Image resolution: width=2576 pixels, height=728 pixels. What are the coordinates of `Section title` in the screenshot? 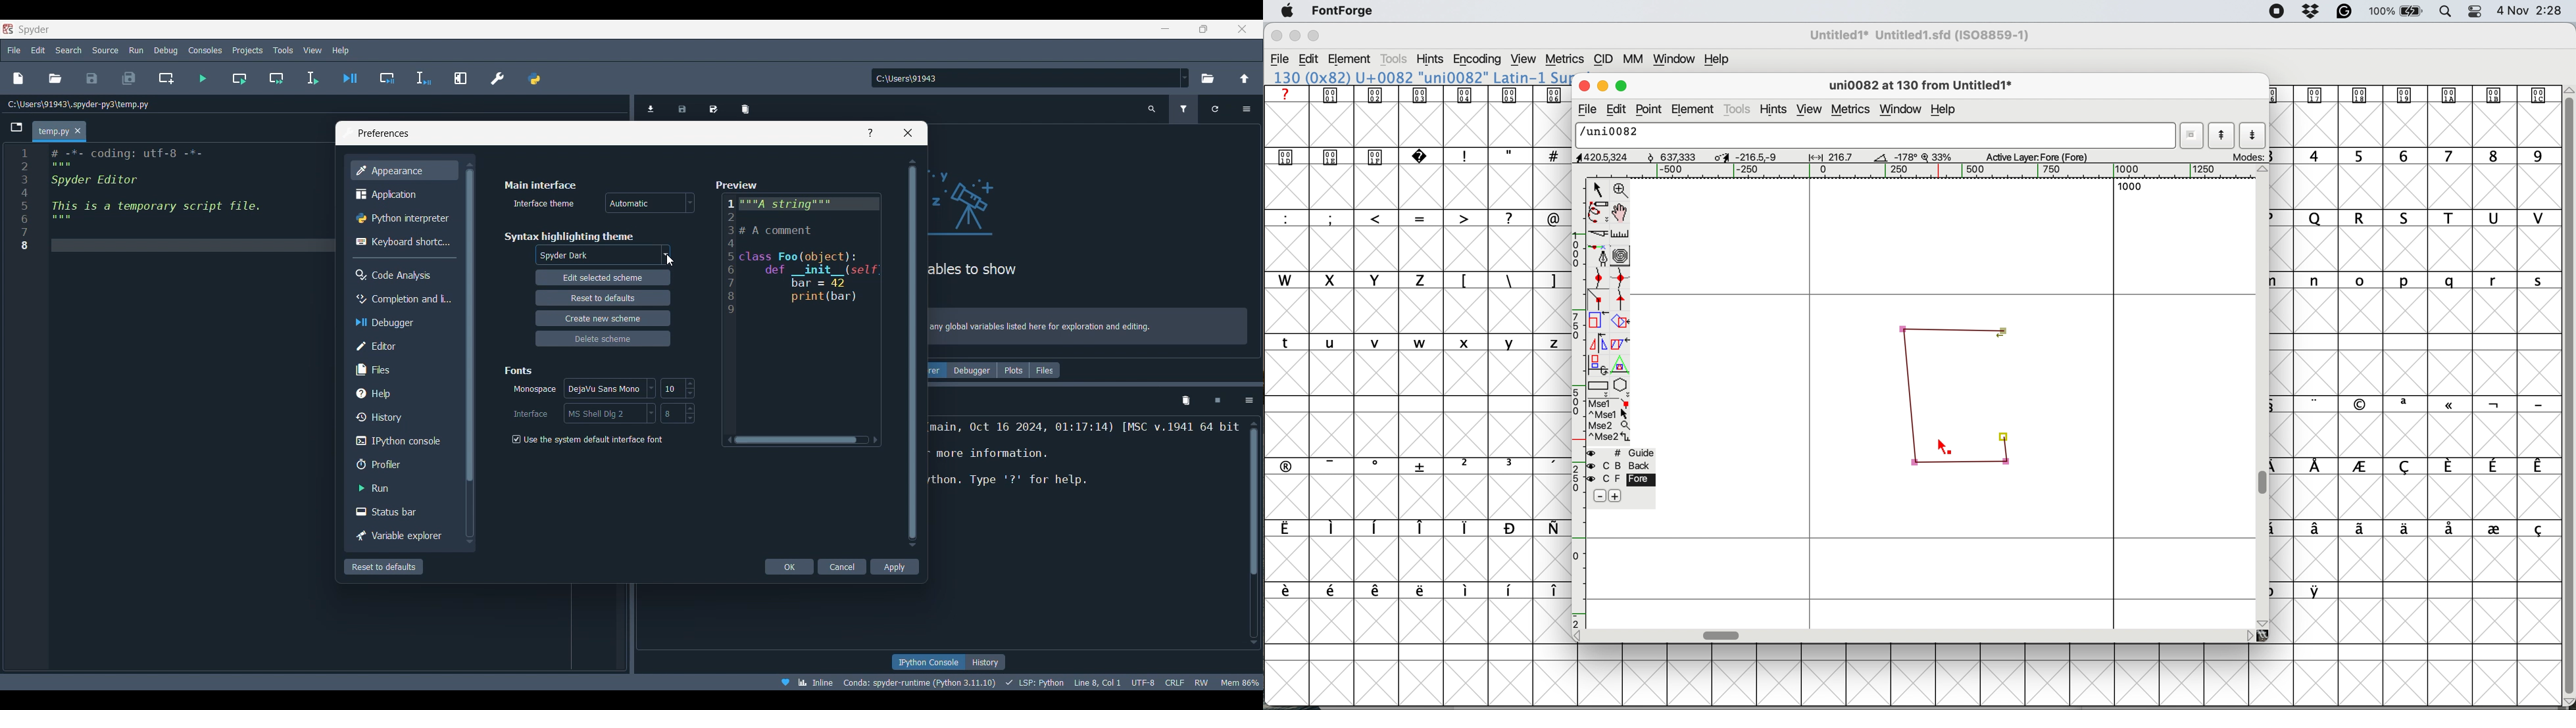 It's located at (520, 370).